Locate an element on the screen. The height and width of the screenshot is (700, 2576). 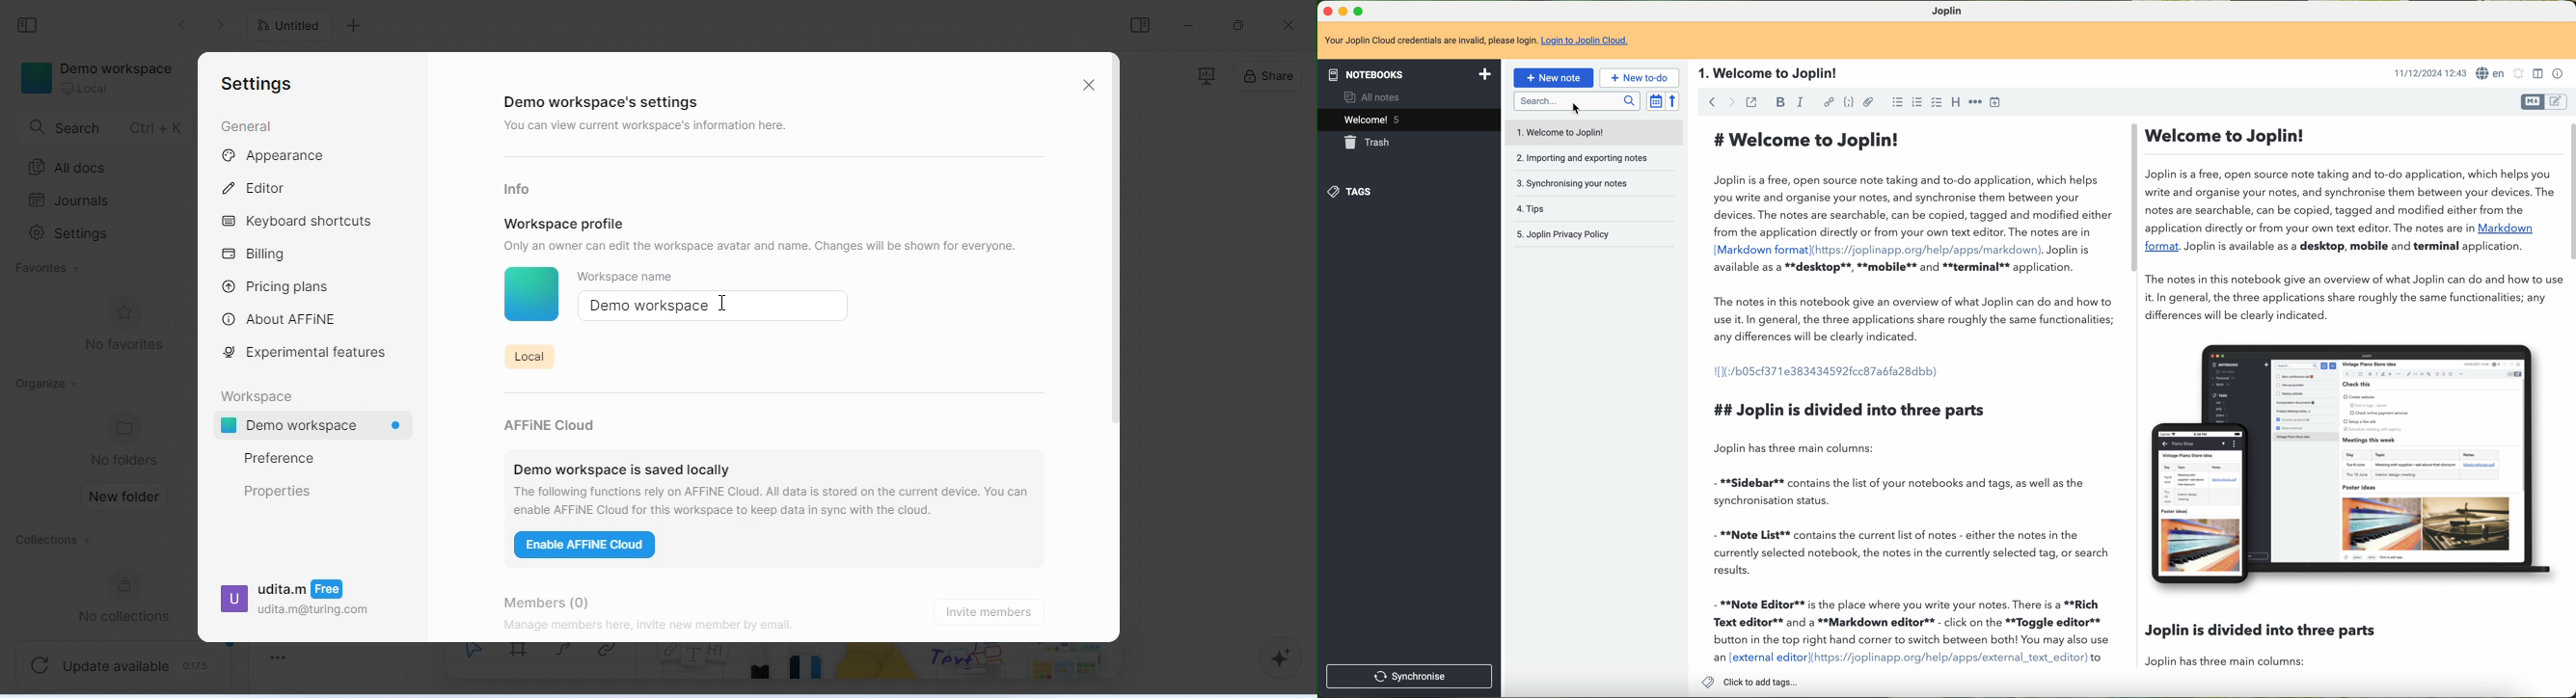
click to add tags is located at coordinates (1753, 681).